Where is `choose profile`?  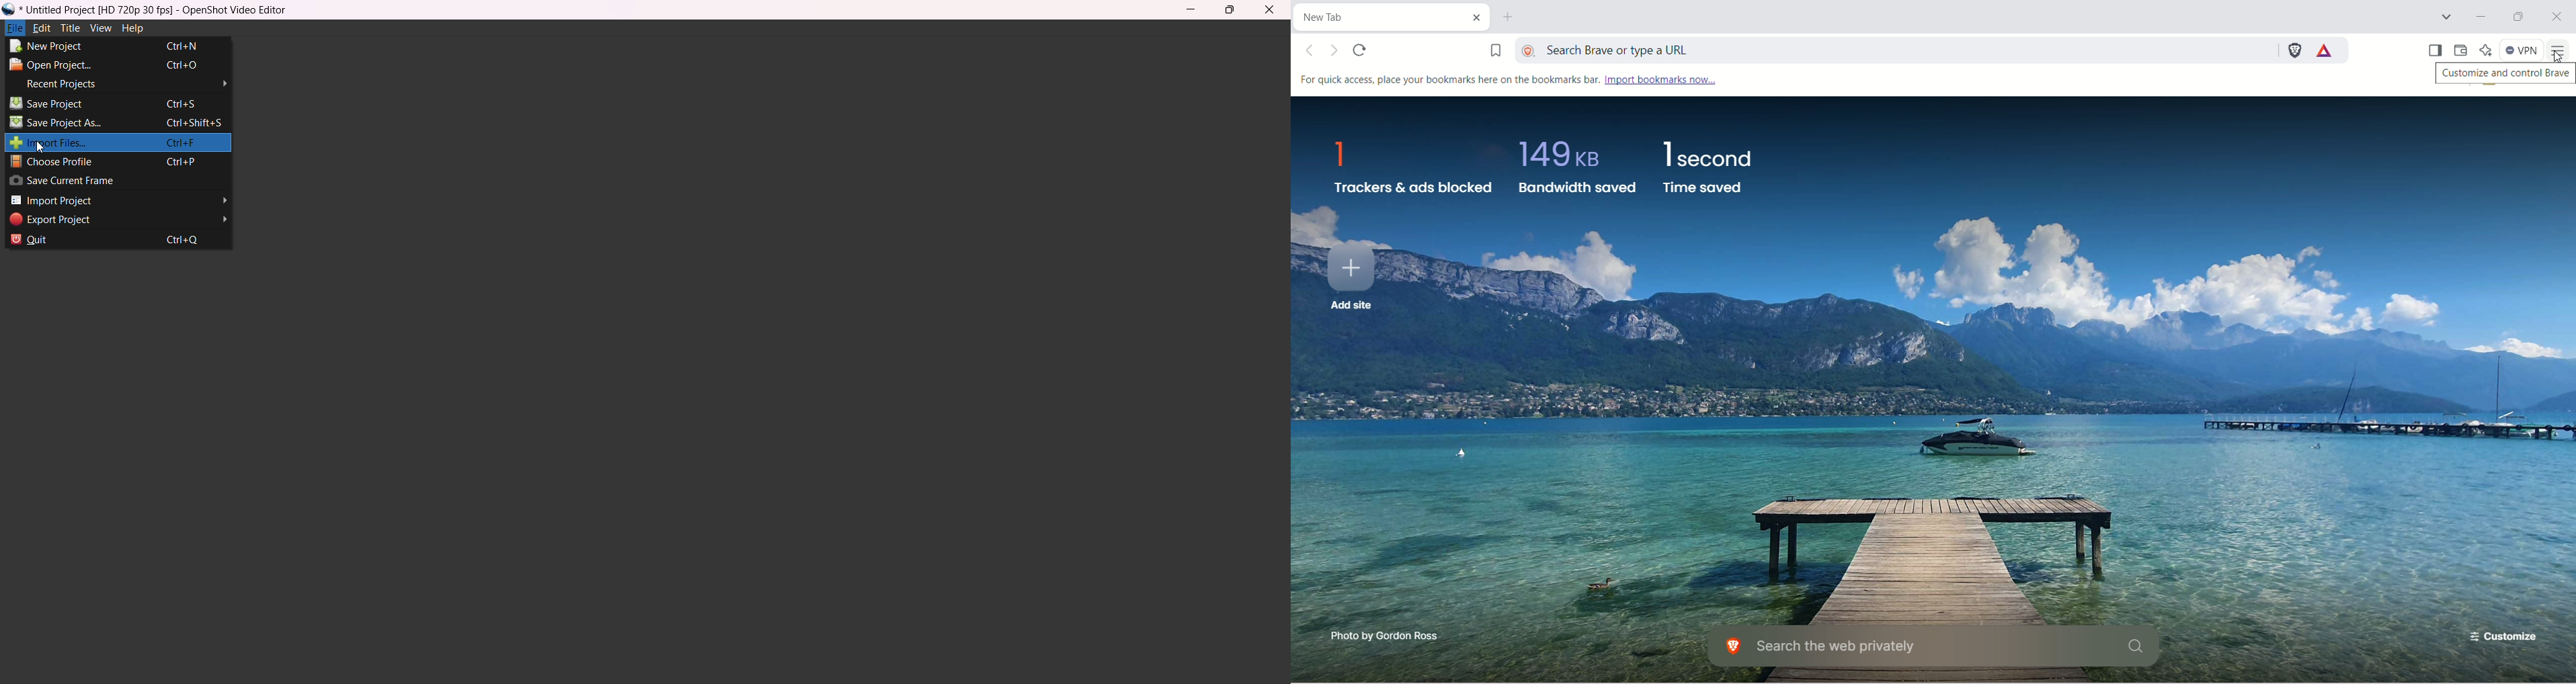
choose profile is located at coordinates (115, 162).